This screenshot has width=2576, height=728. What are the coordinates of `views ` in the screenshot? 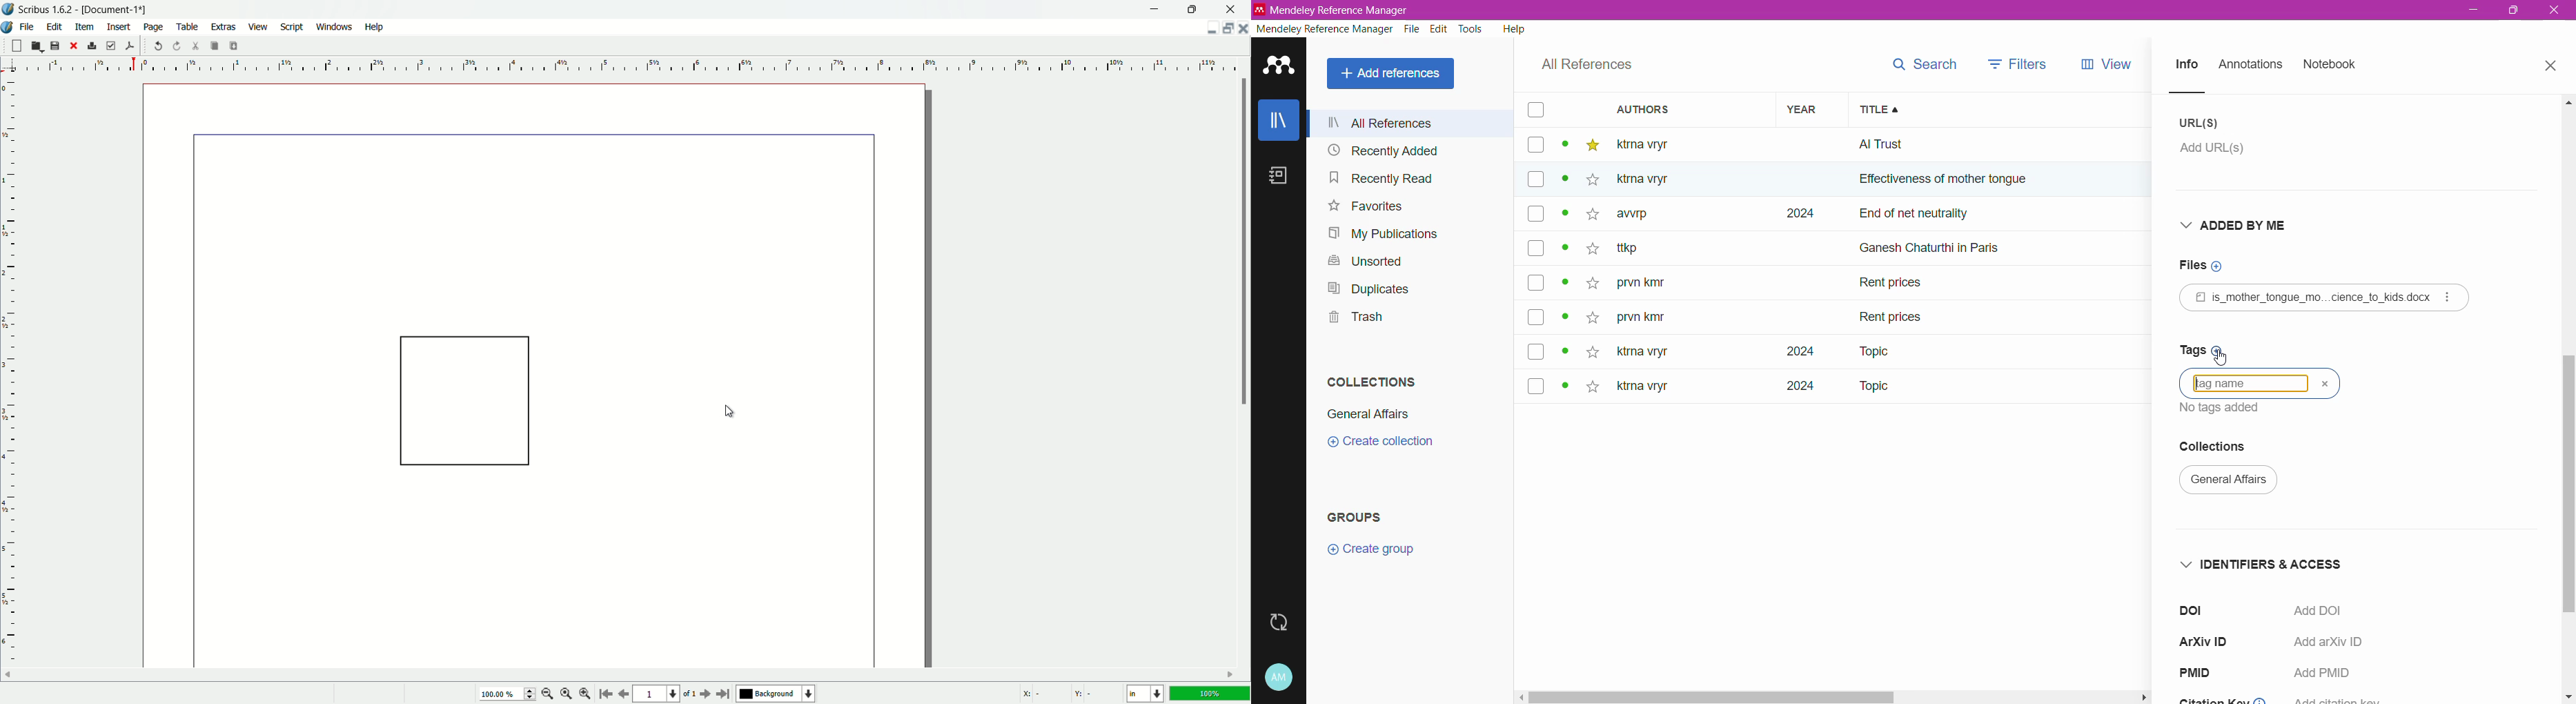 It's located at (2116, 64).